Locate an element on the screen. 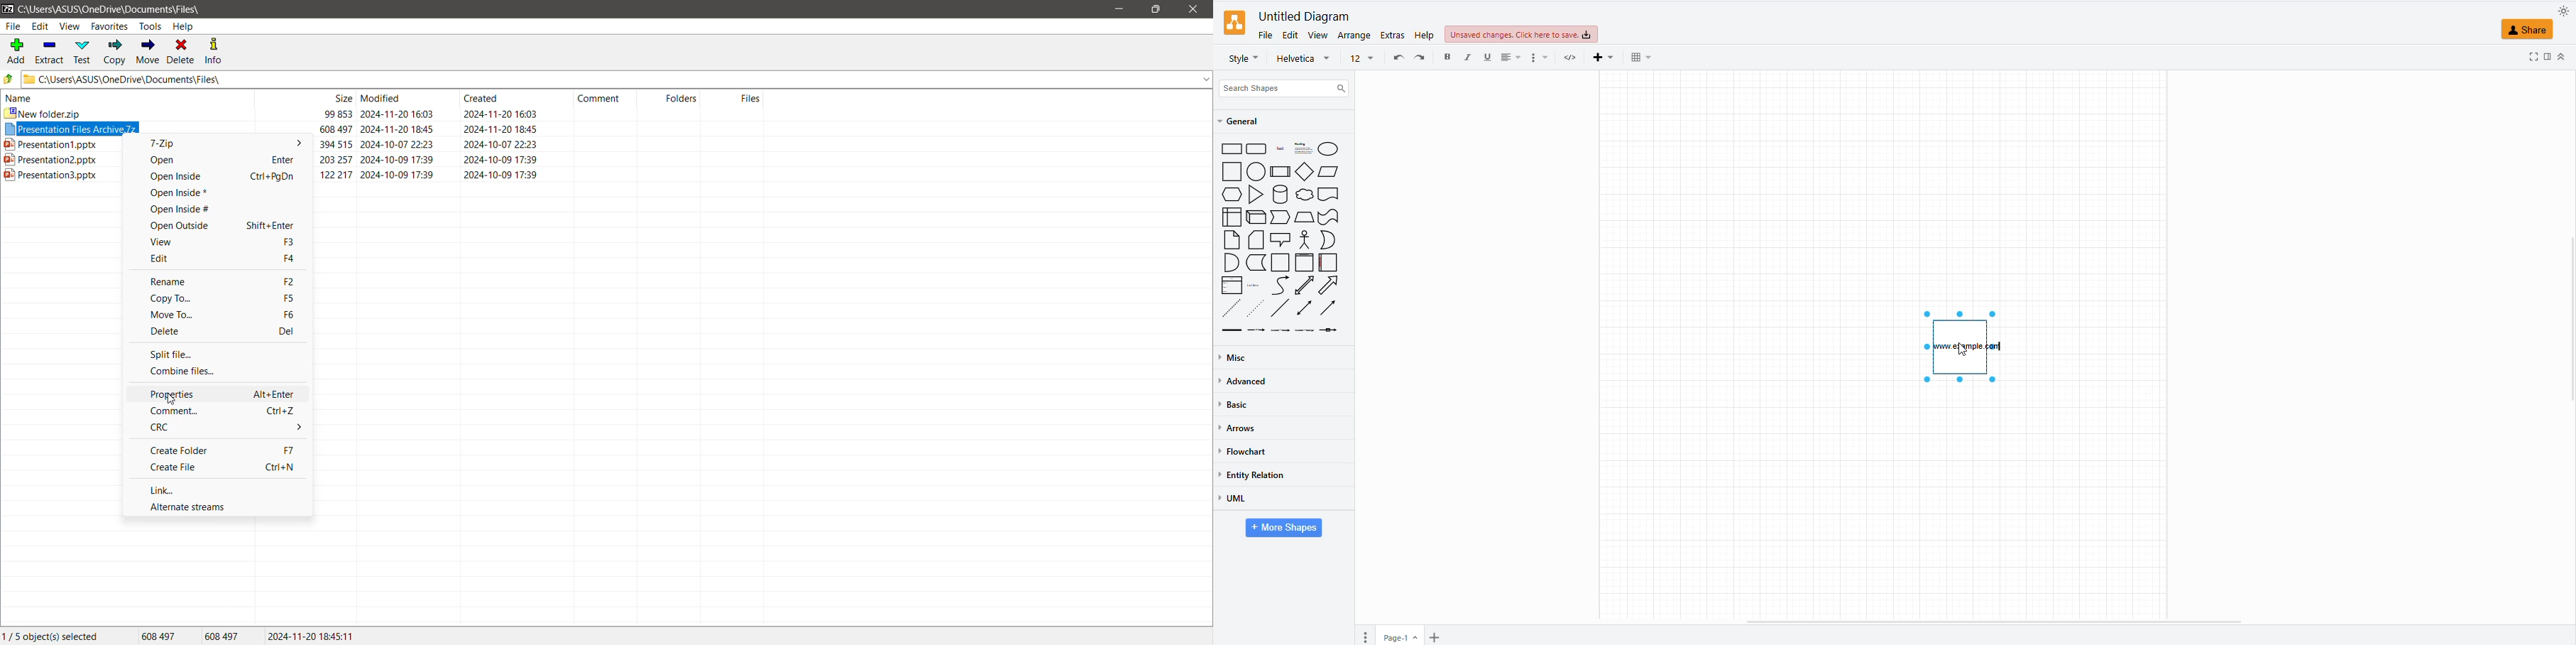 This screenshot has width=2576, height=672. underline is located at coordinates (1488, 58).